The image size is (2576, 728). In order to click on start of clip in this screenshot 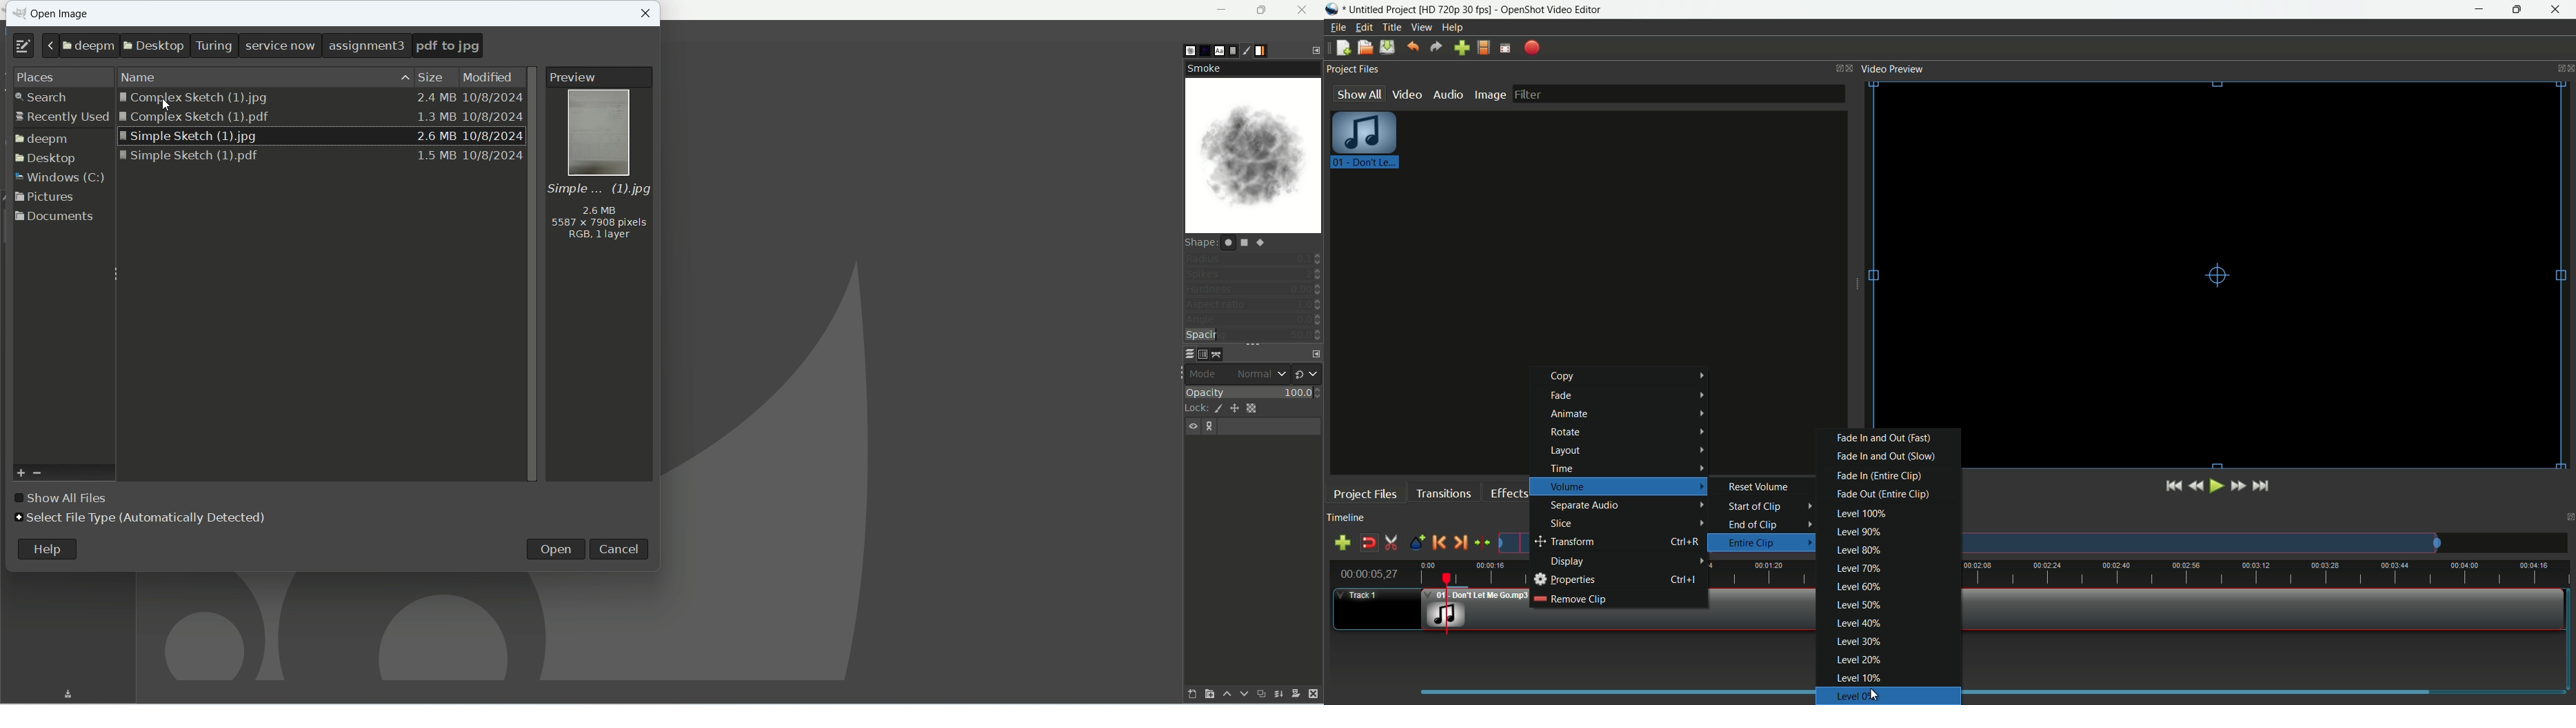, I will do `click(1773, 507)`.